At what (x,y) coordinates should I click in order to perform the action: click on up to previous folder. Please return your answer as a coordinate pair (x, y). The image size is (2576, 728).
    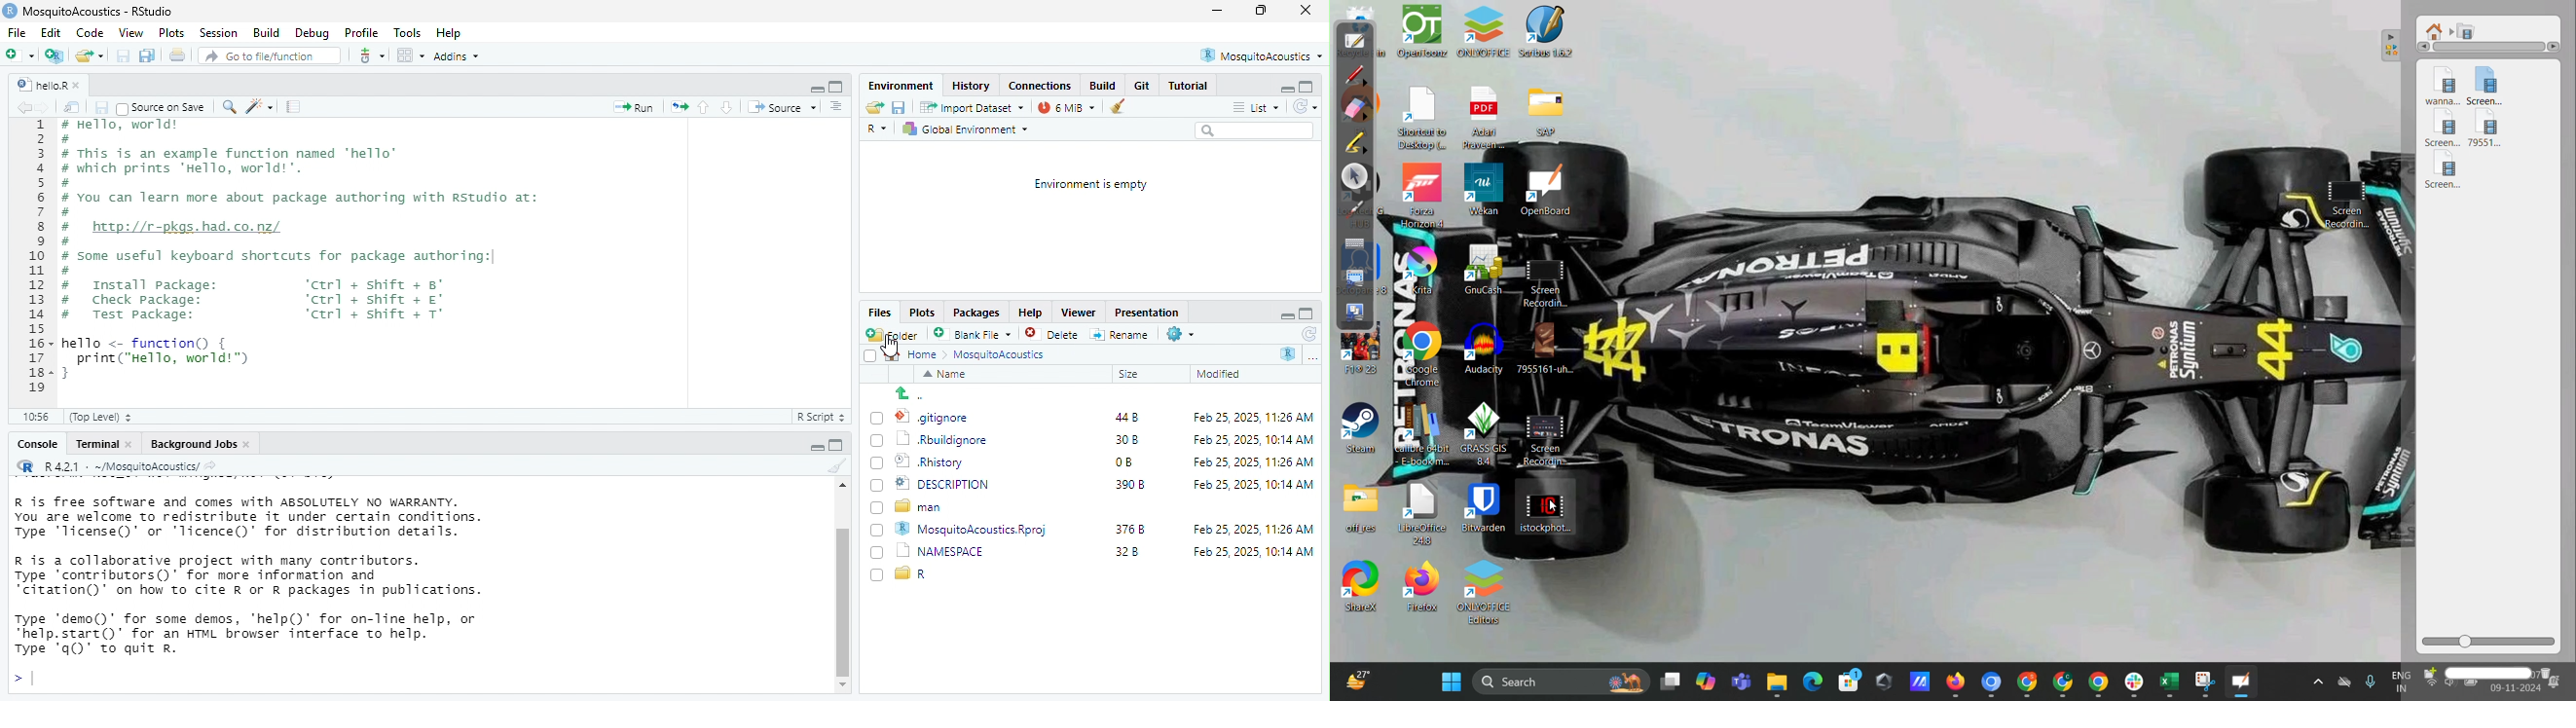
    Looking at the image, I should click on (900, 393).